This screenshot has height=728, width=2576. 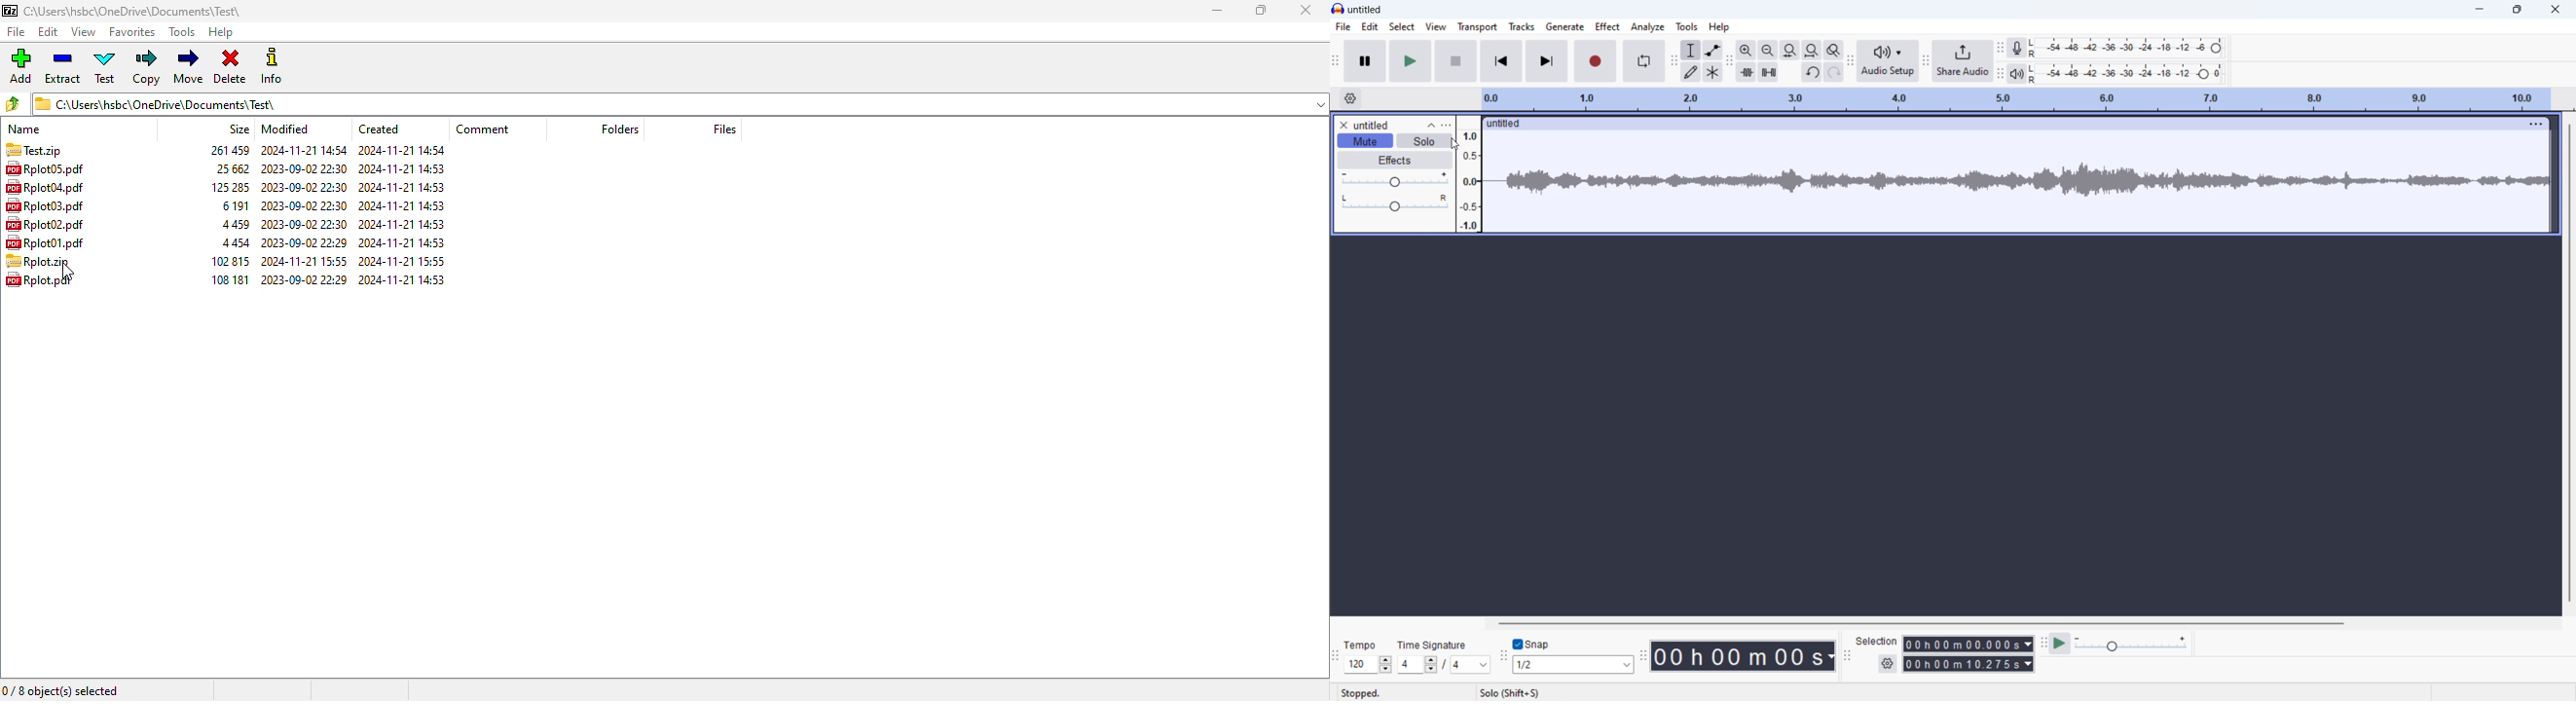 I want to click on created date & time, so click(x=402, y=214).